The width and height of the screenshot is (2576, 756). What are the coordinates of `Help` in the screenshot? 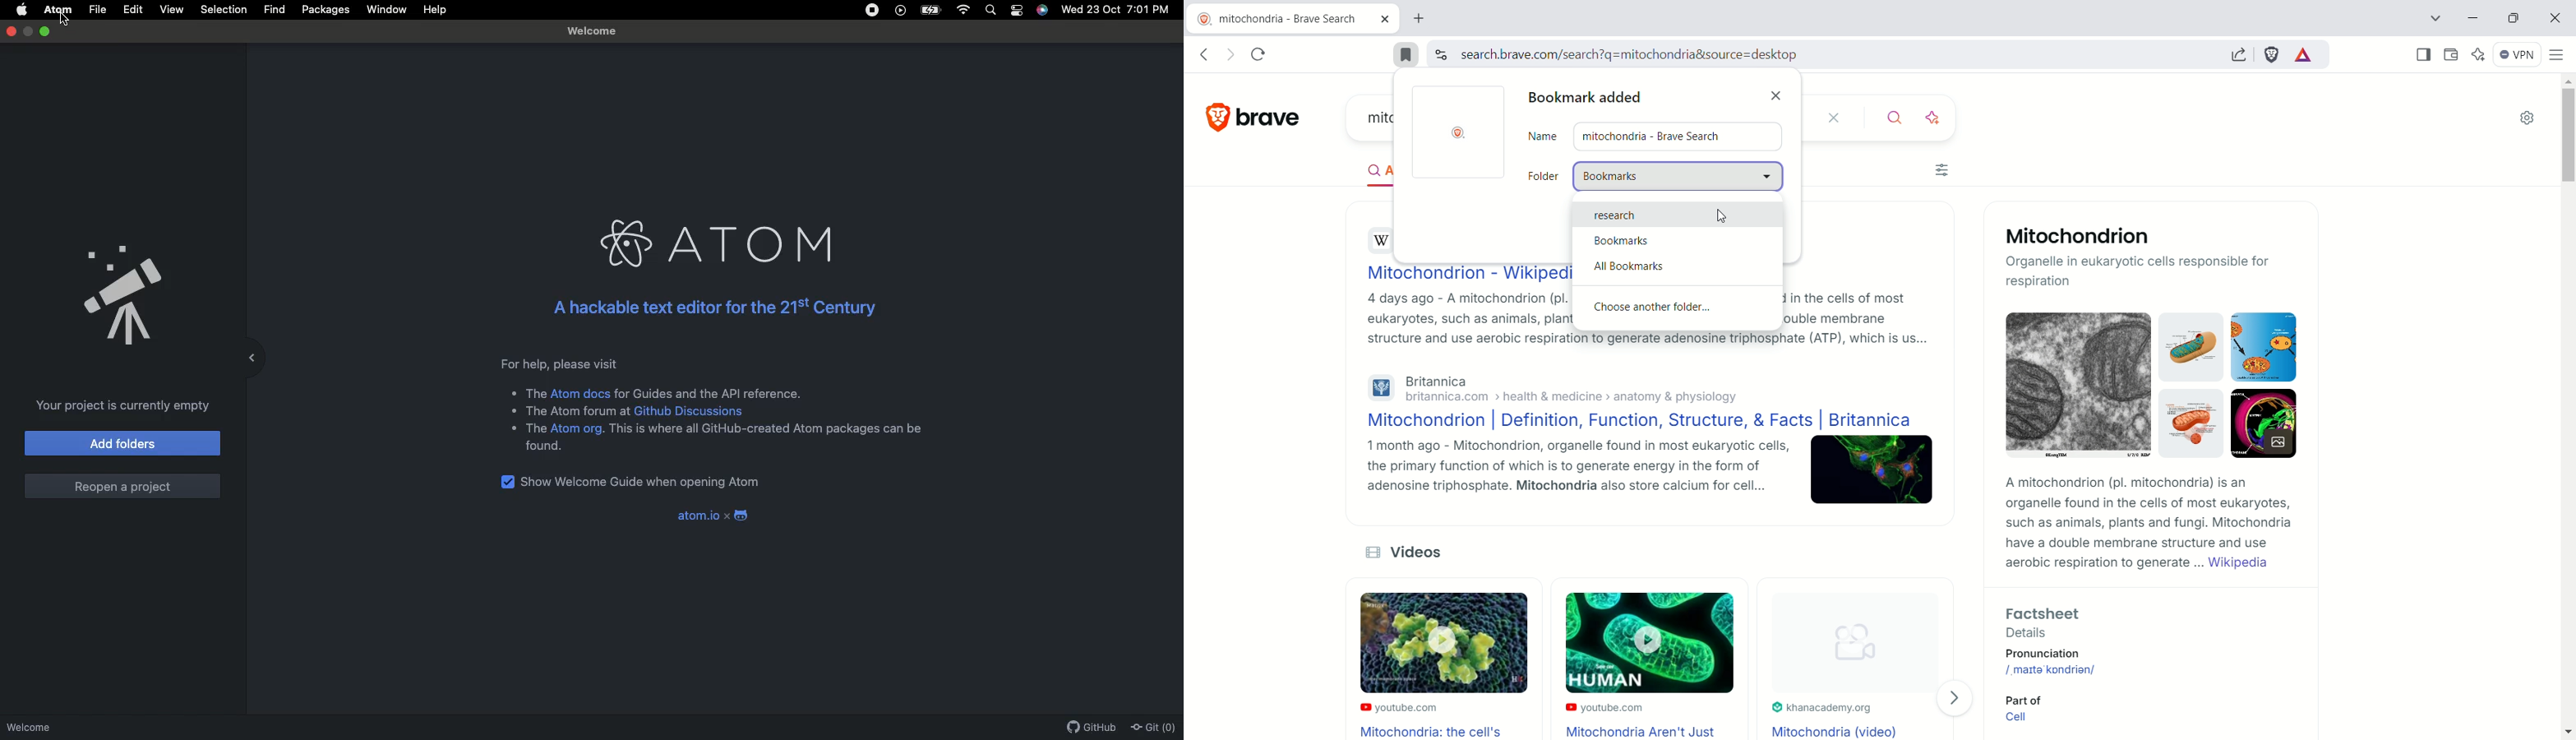 It's located at (431, 10).